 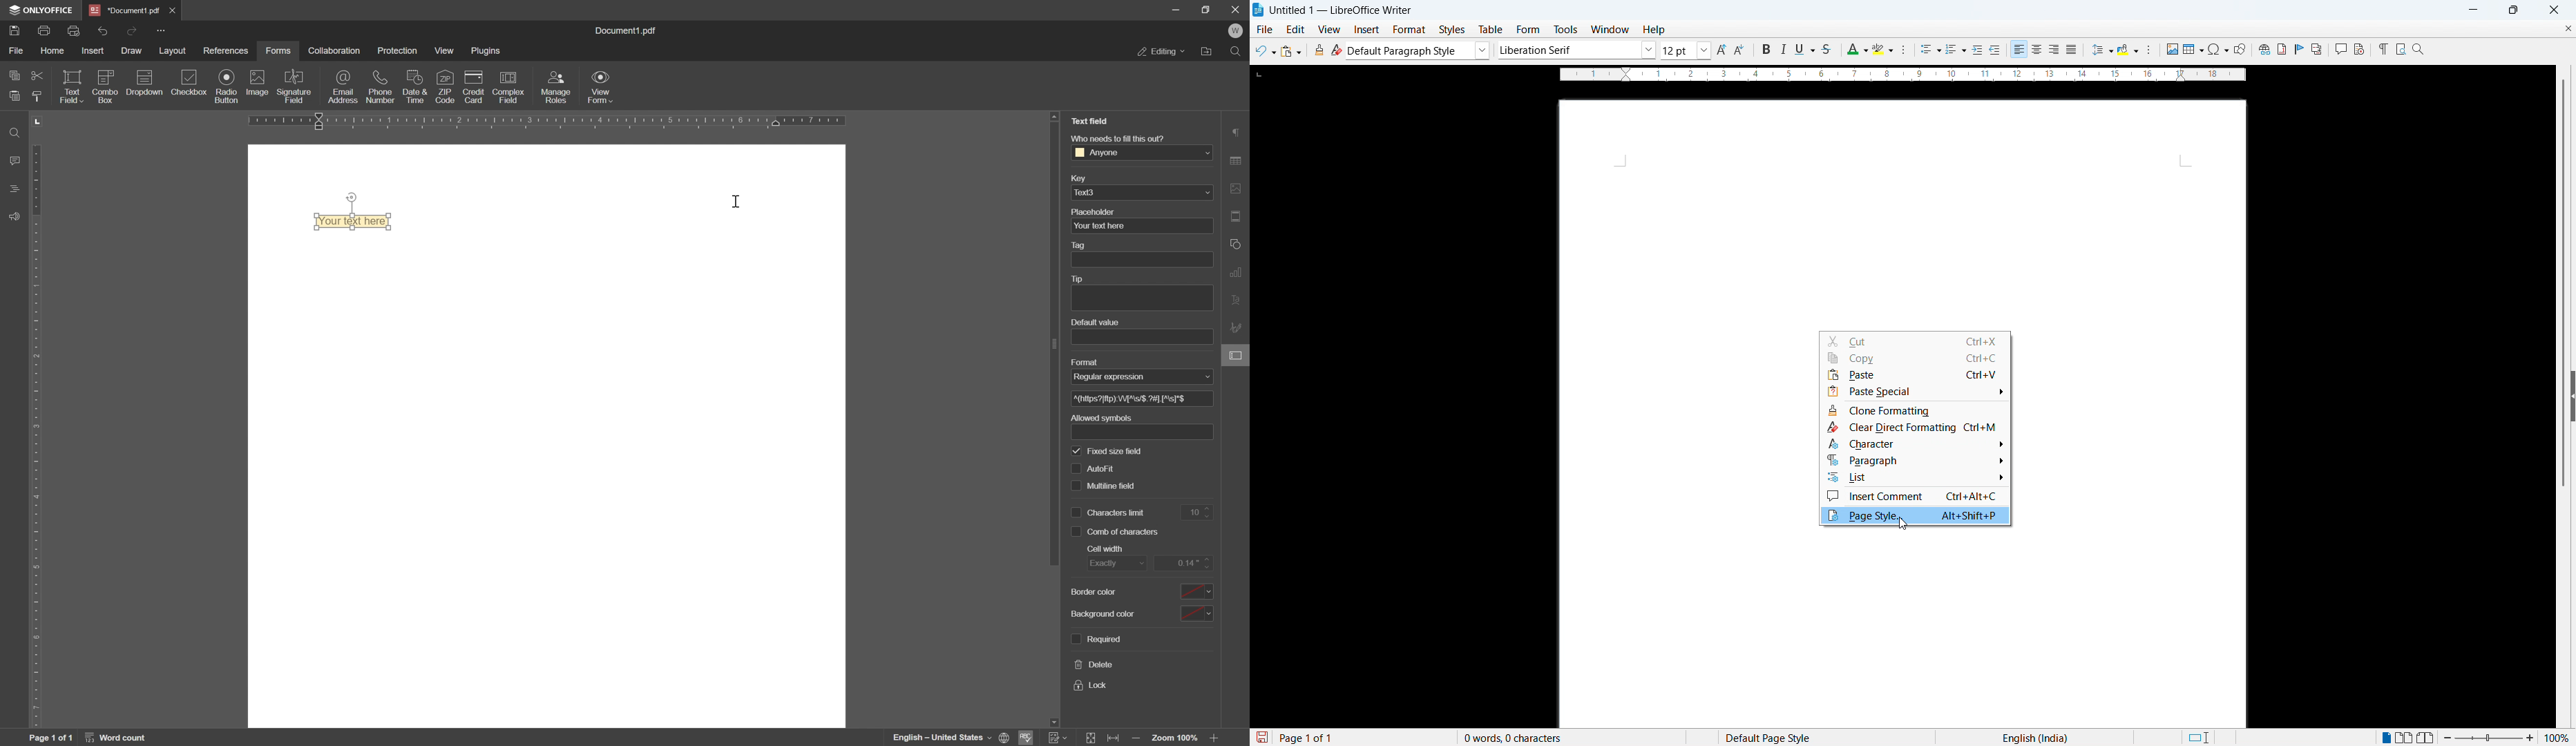 I want to click on Maximise , so click(x=2514, y=10).